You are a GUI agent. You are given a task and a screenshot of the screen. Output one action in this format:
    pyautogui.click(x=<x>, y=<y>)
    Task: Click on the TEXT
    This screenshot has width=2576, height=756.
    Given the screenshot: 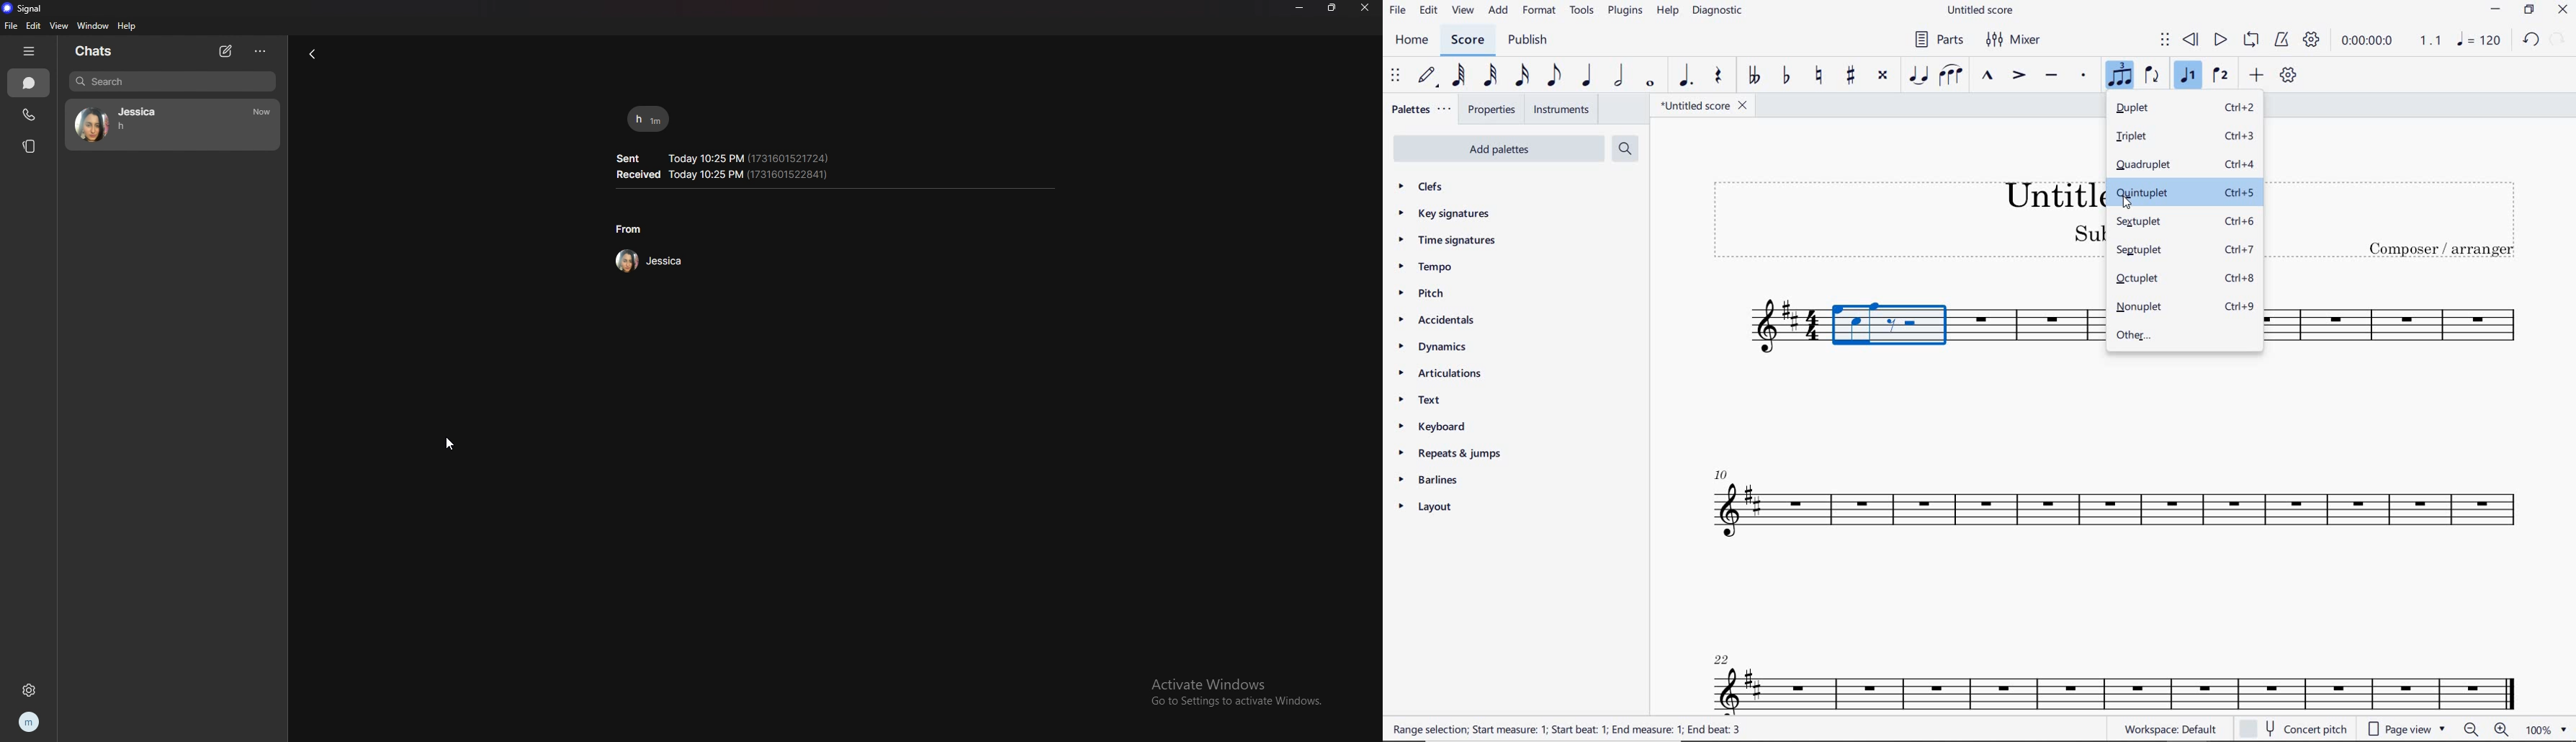 What is the action you would take?
    pyautogui.click(x=1444, y=402)
    